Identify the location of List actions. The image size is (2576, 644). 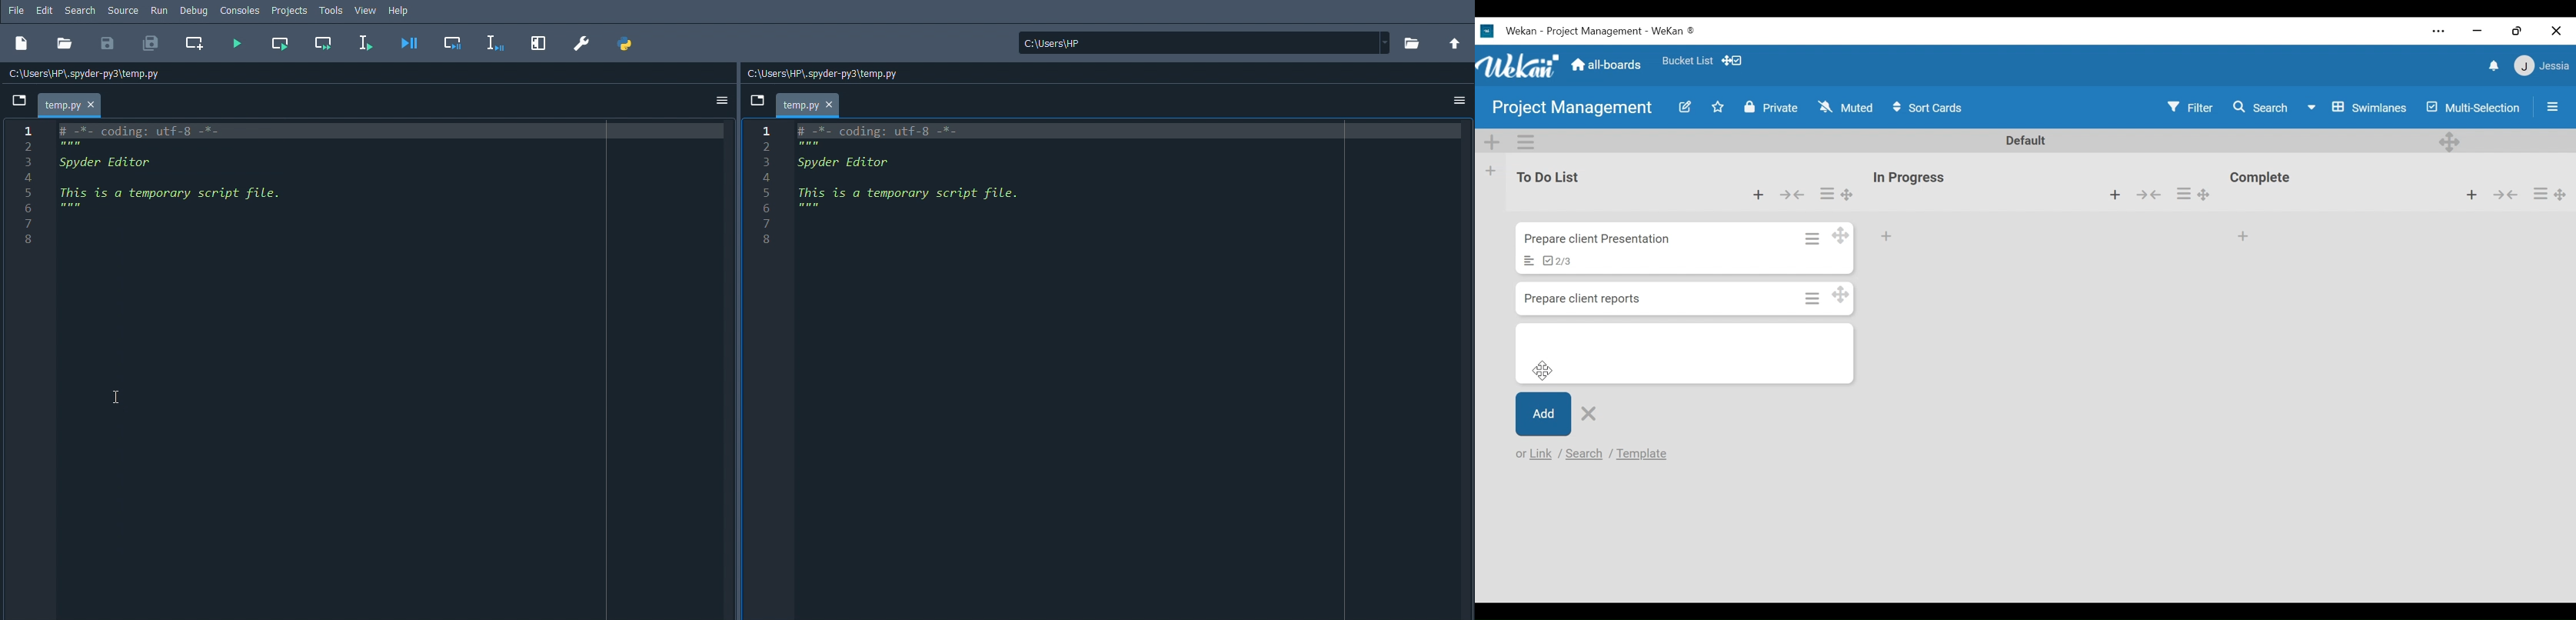
(1525, 141).